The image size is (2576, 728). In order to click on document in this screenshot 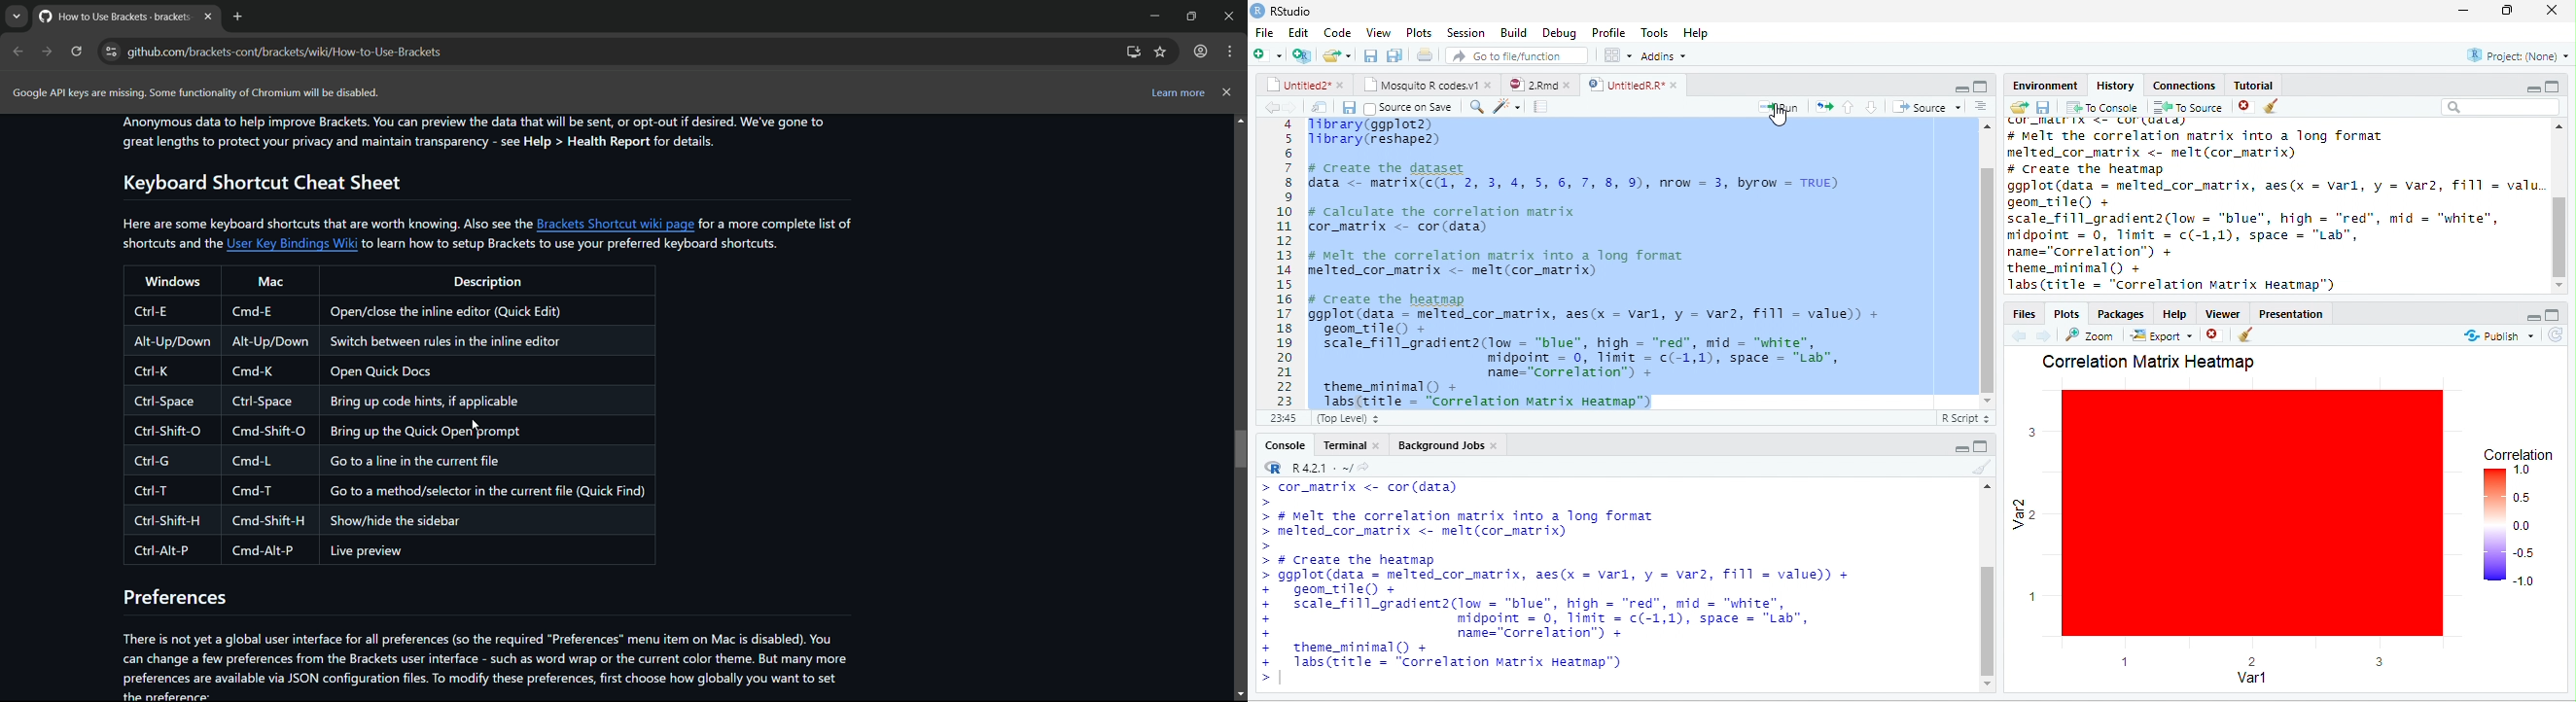, I will do `click(1539, 108)`.